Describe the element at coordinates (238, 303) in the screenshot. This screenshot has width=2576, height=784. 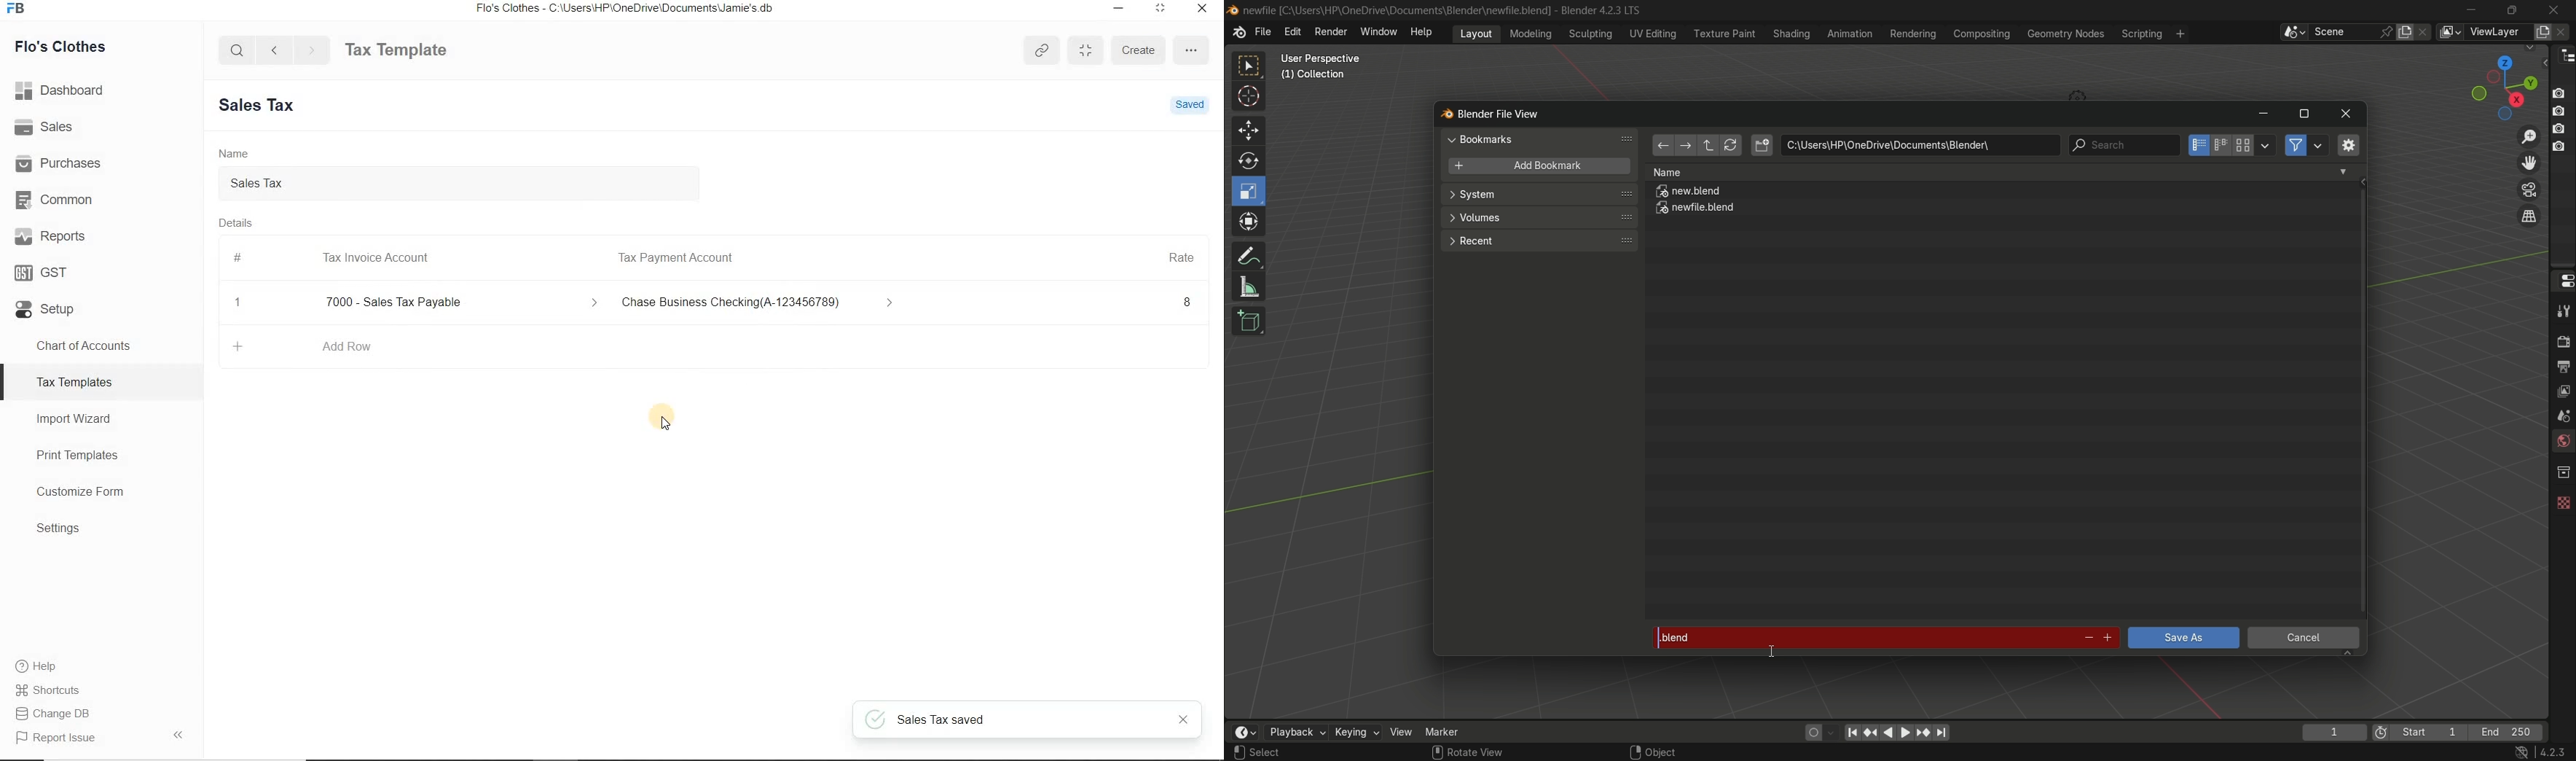
I see `Close` at that location.